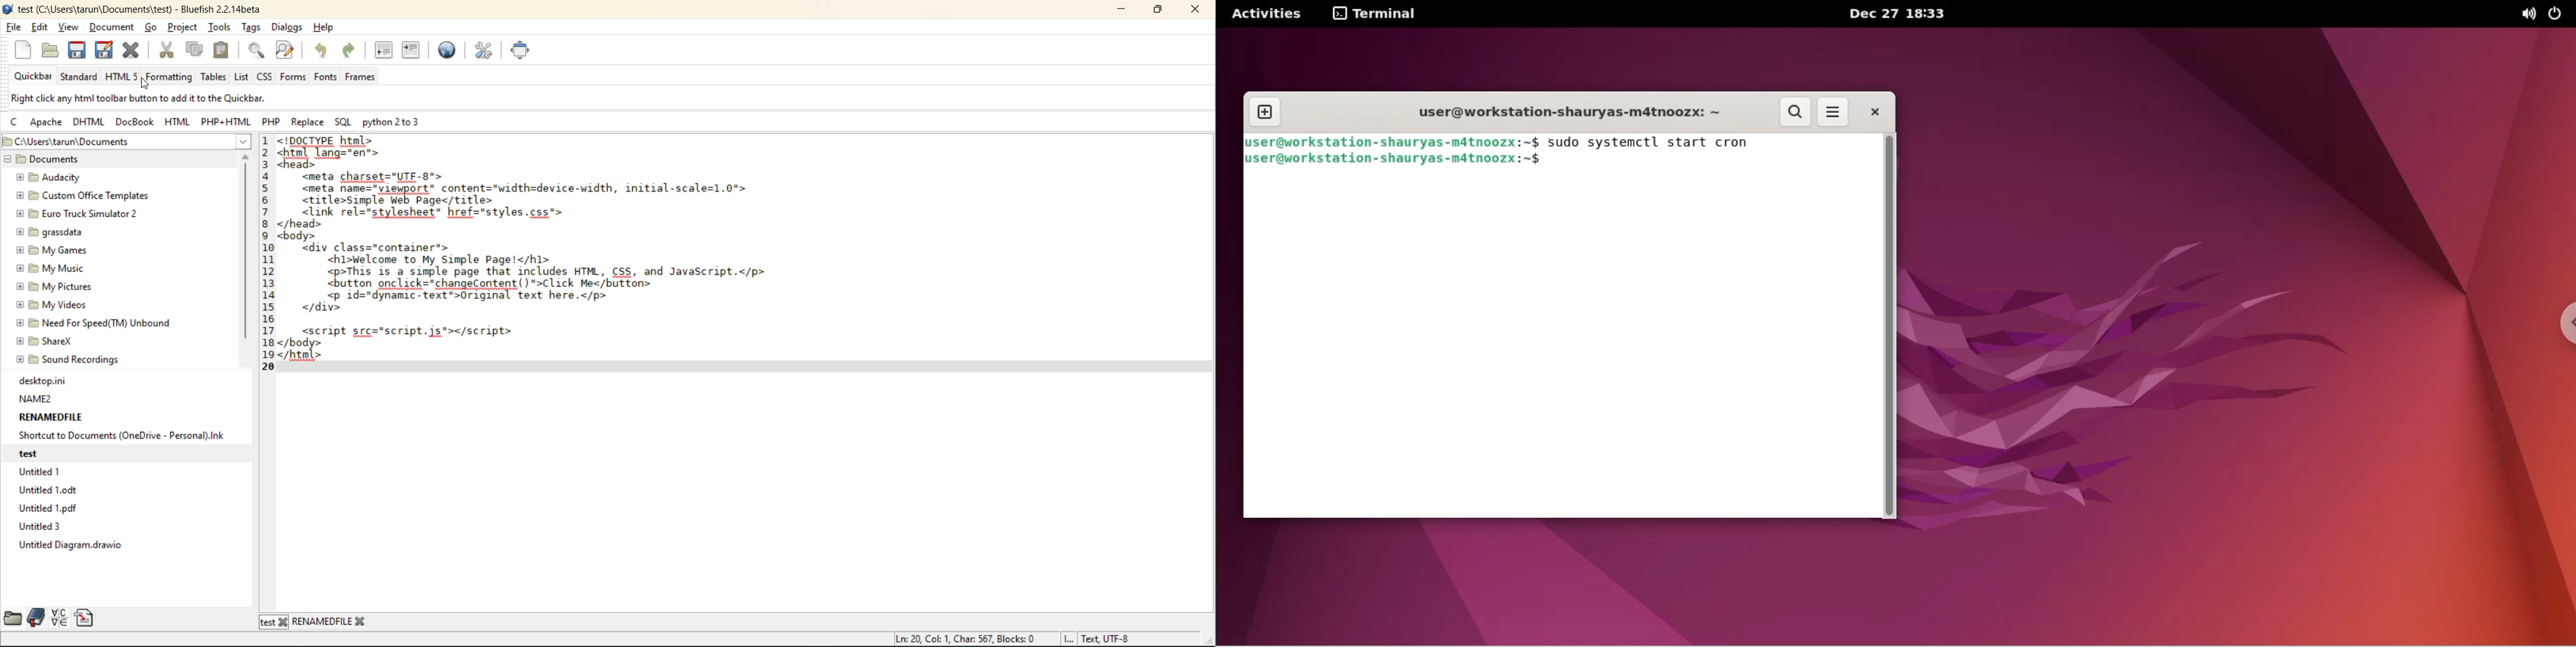 Image resolution: width=2576 pixels, height=672 pixels. Describe the element at coordinates (1266, 14) in the screenshot. I see `Activities` at that location.